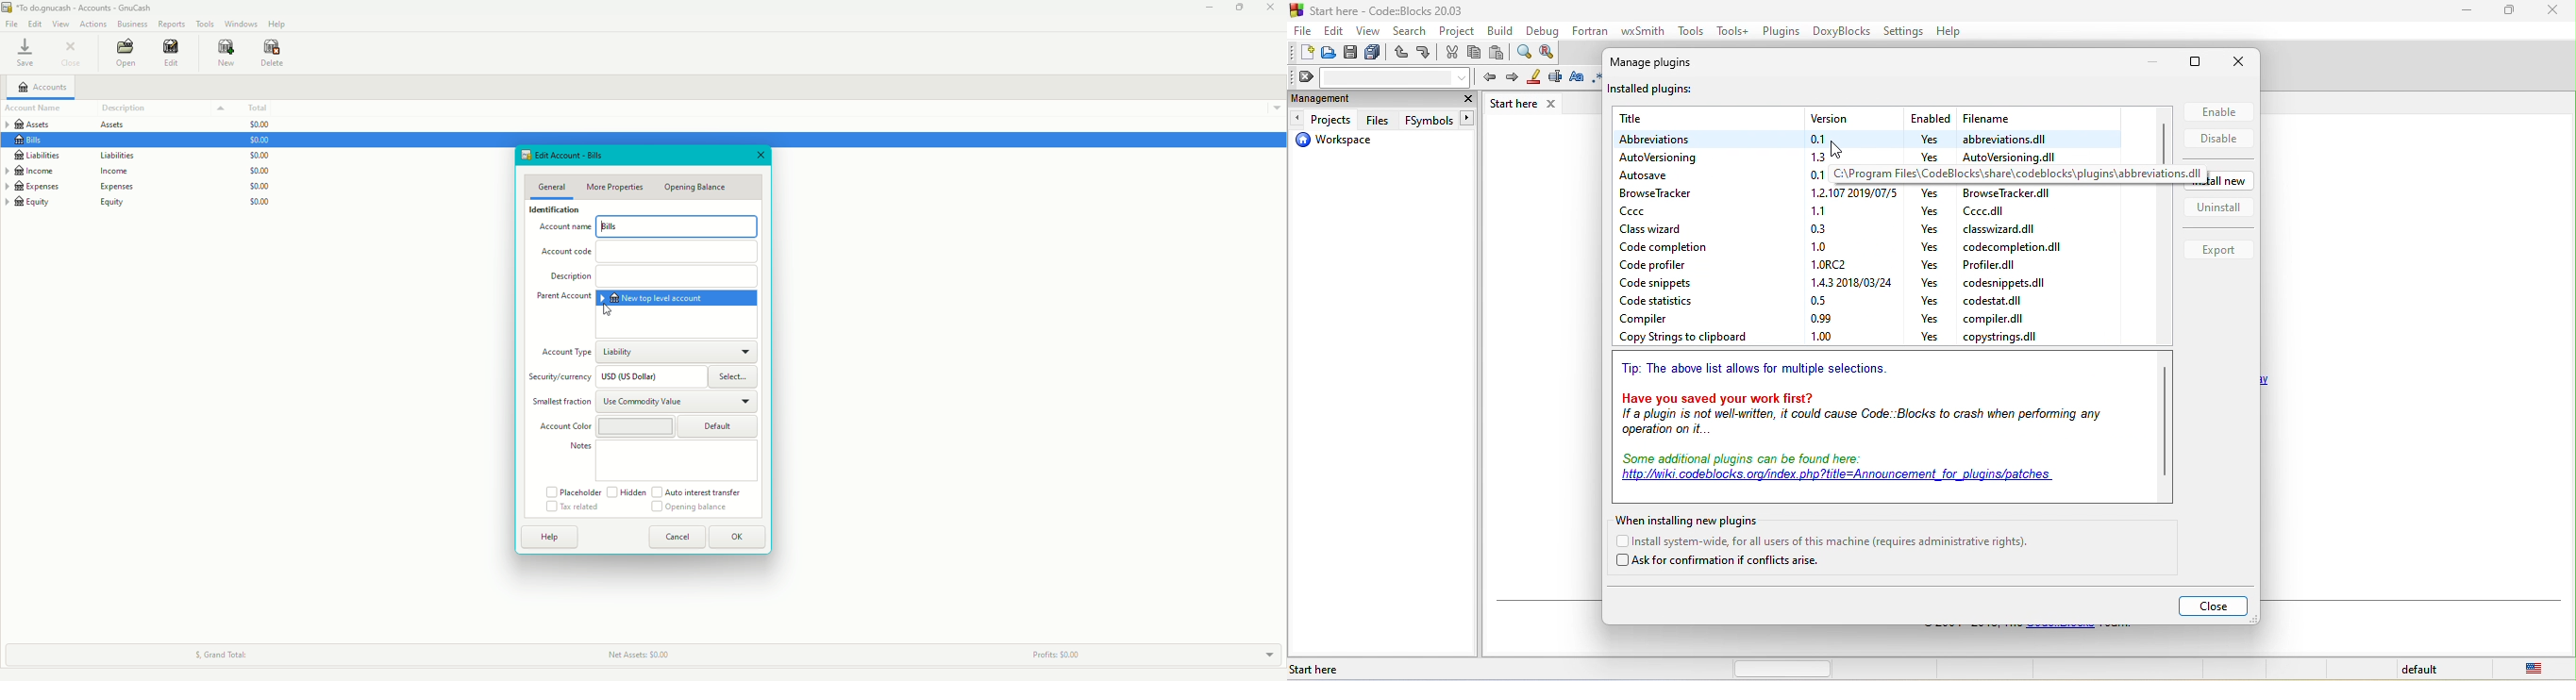 The height and width of the screenshot is (700, 2576). Describe the element at coordinates (1838, 151) in the screenshot. I see `cursor movement` at that location.